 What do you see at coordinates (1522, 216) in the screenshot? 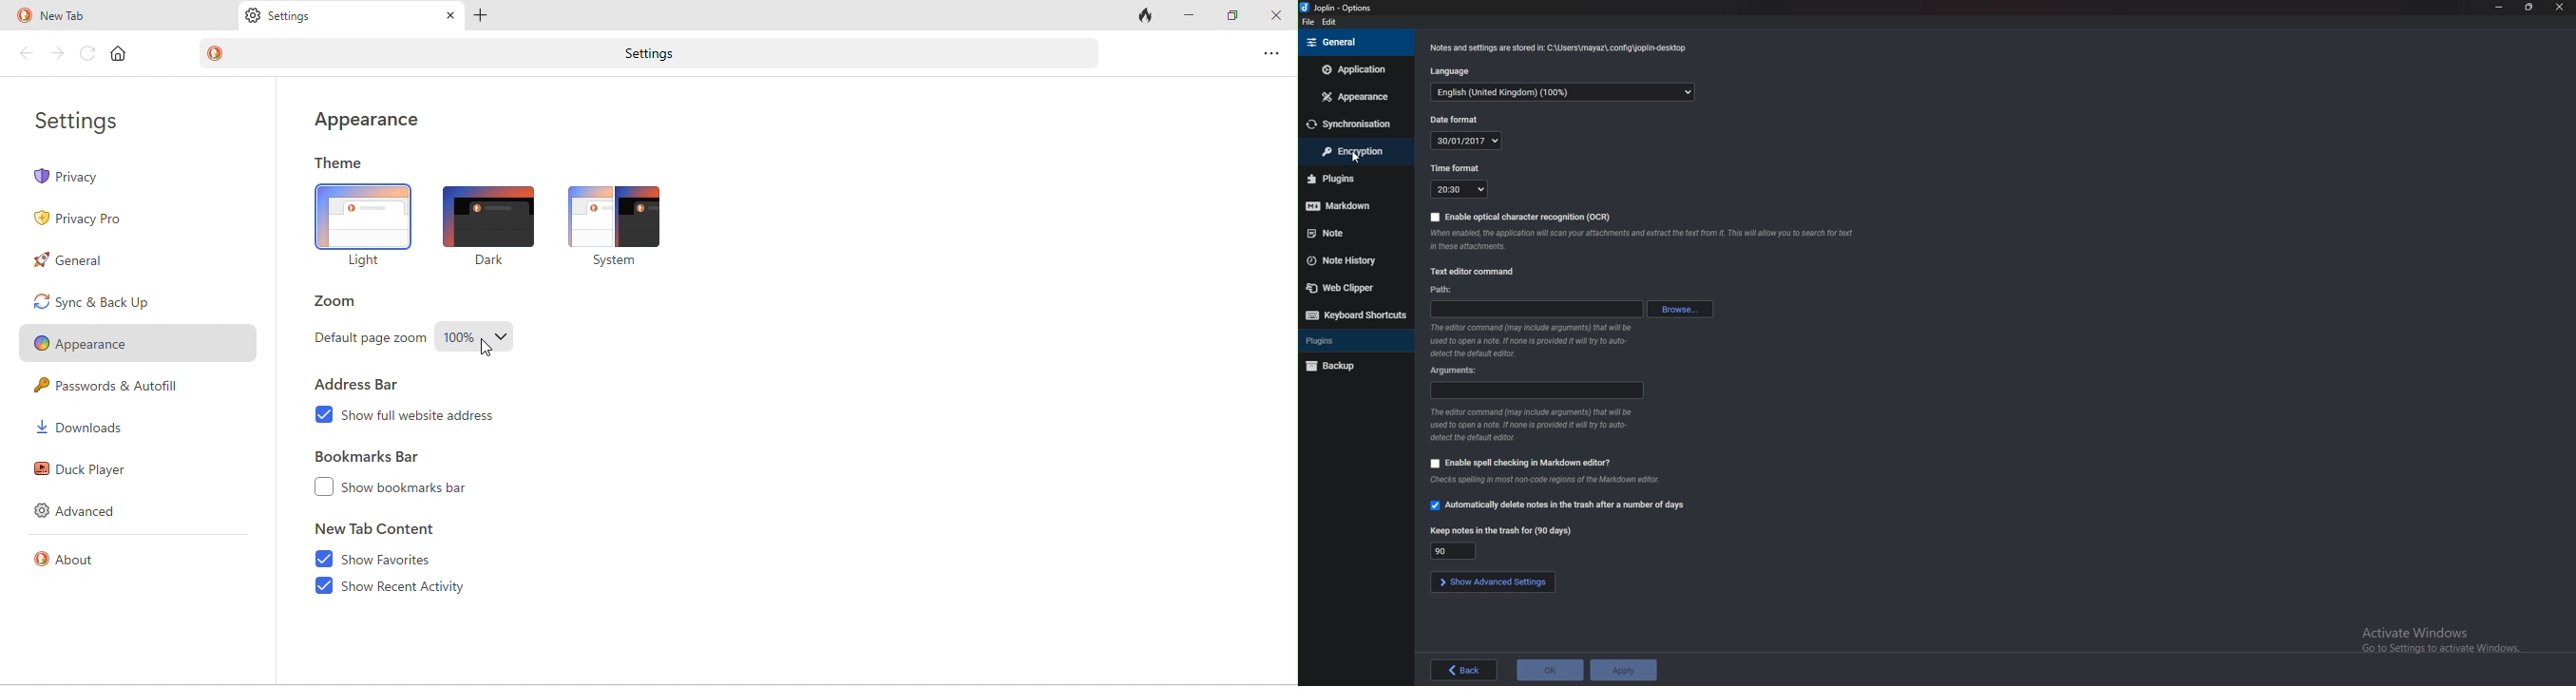
I see `enable ocr` at bounding box center [1522, 216].